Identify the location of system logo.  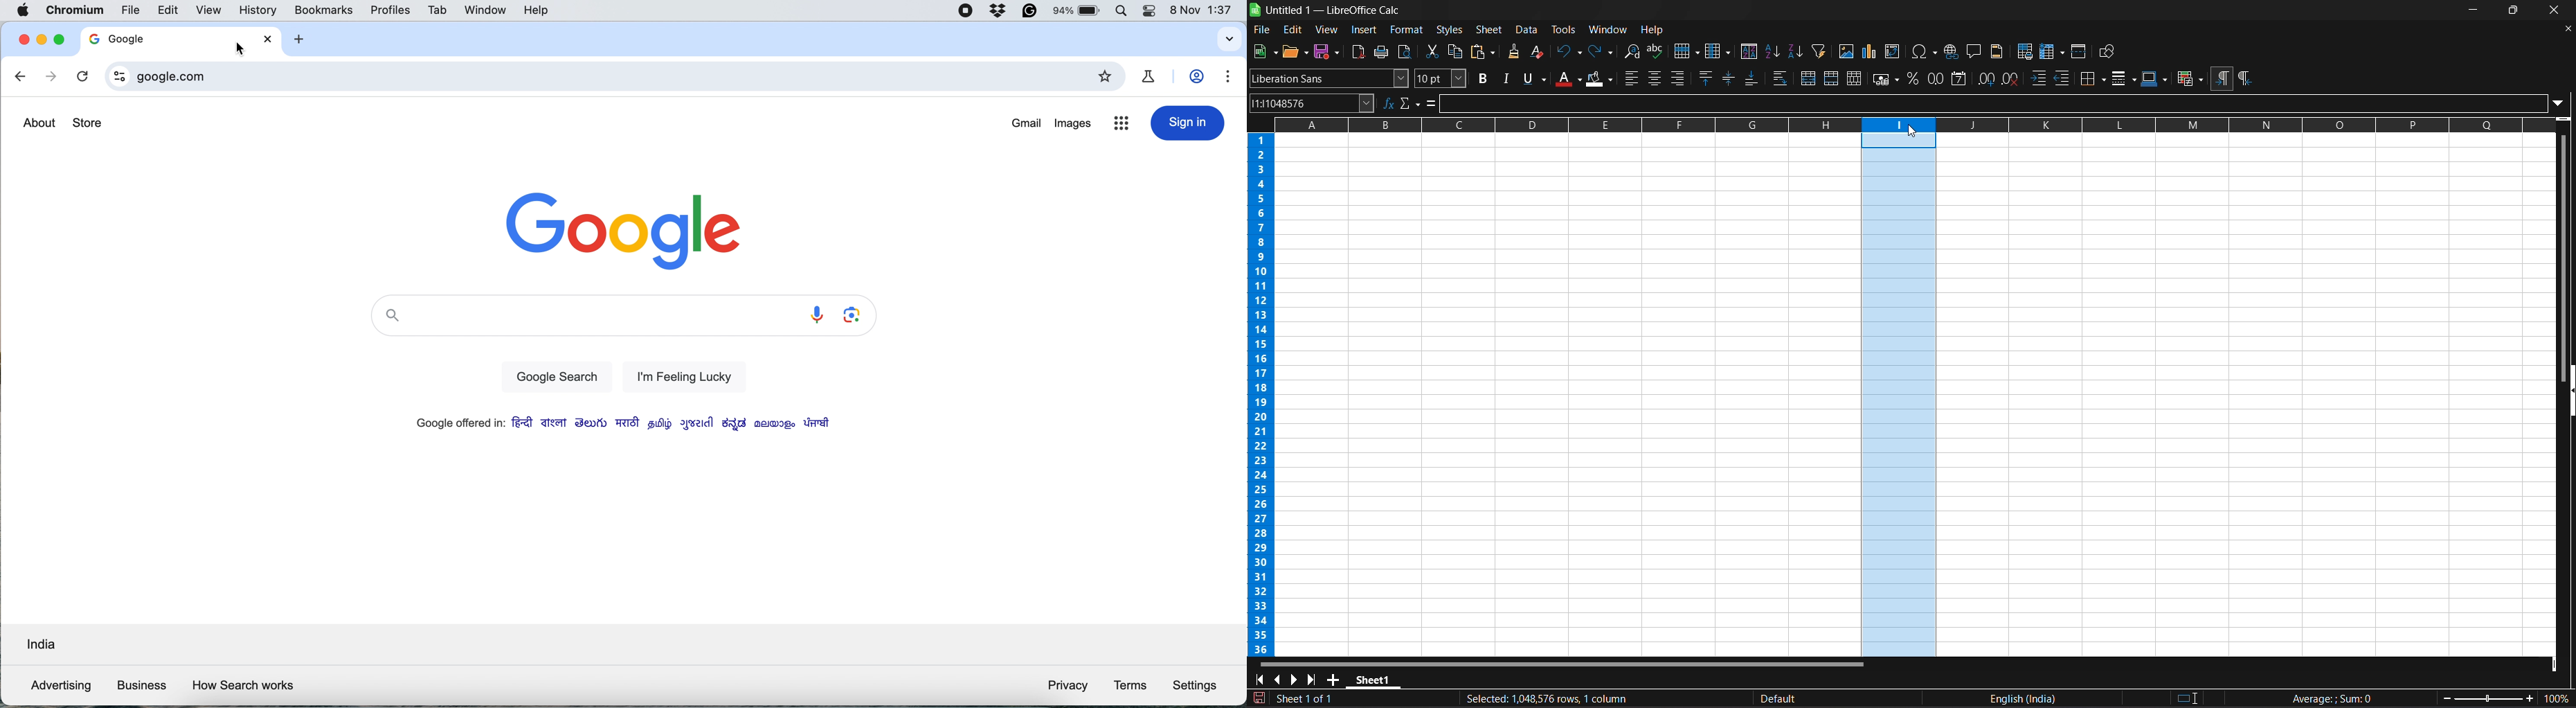
(25, 11).